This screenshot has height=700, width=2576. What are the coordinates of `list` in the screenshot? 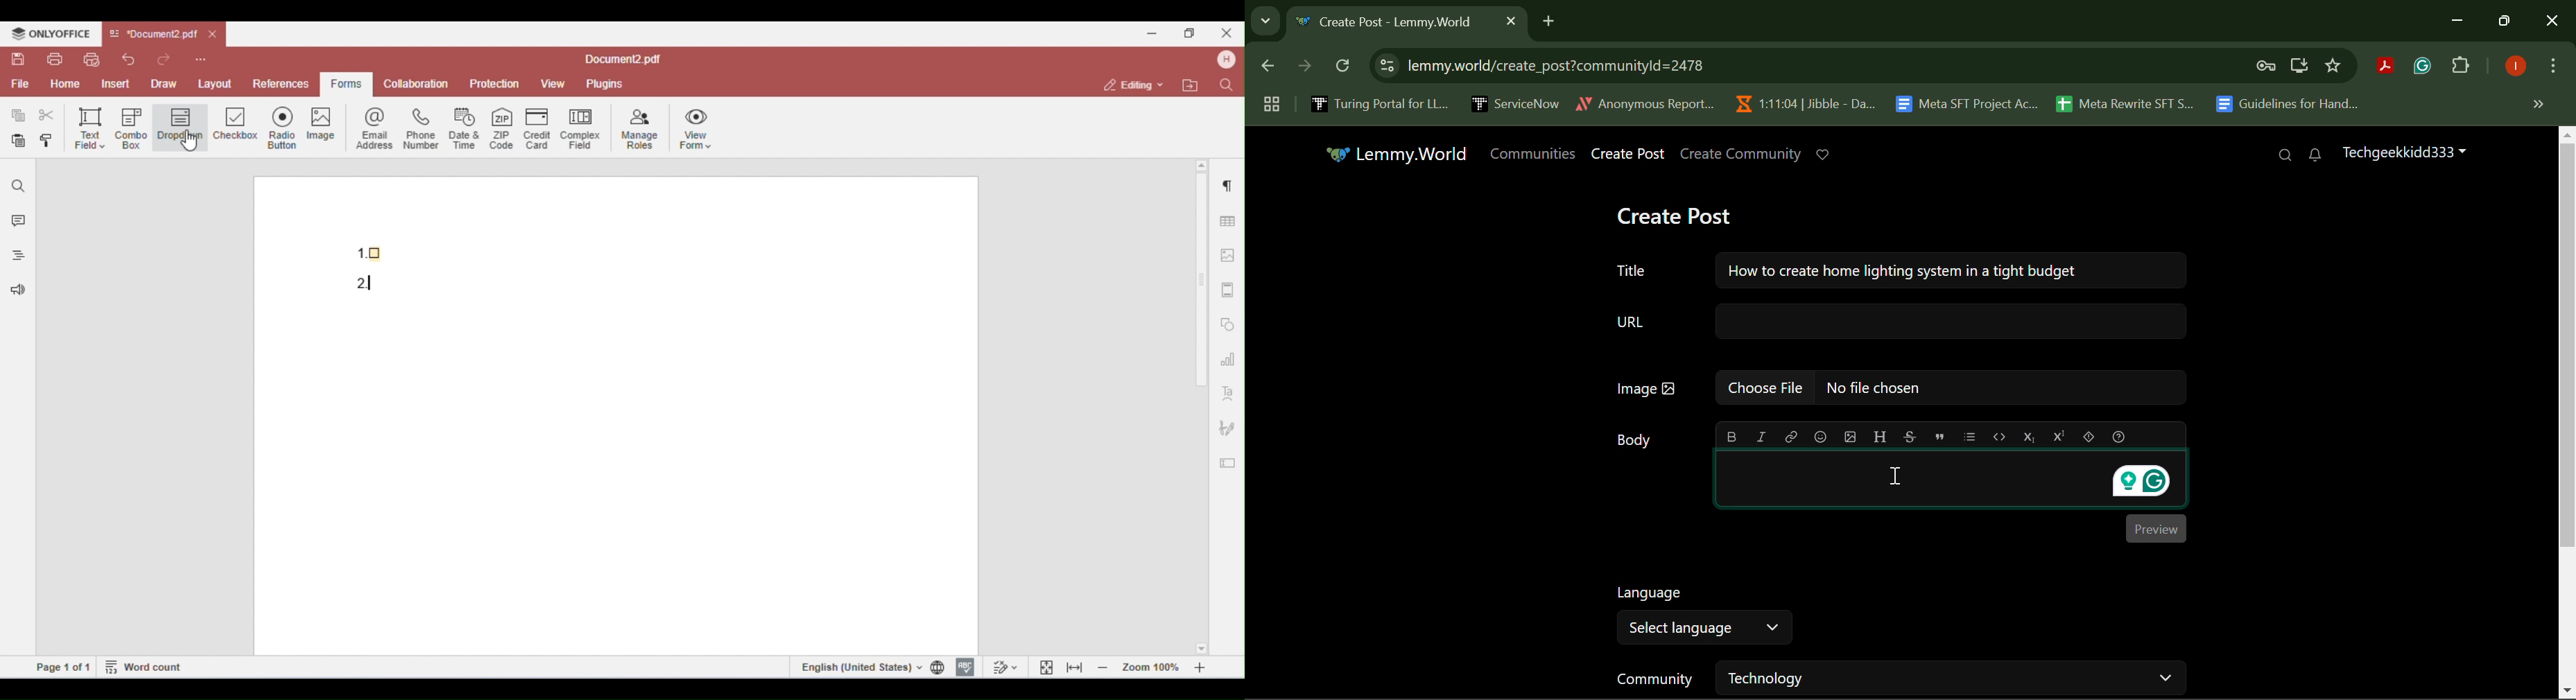 It's located at (1970, 436).